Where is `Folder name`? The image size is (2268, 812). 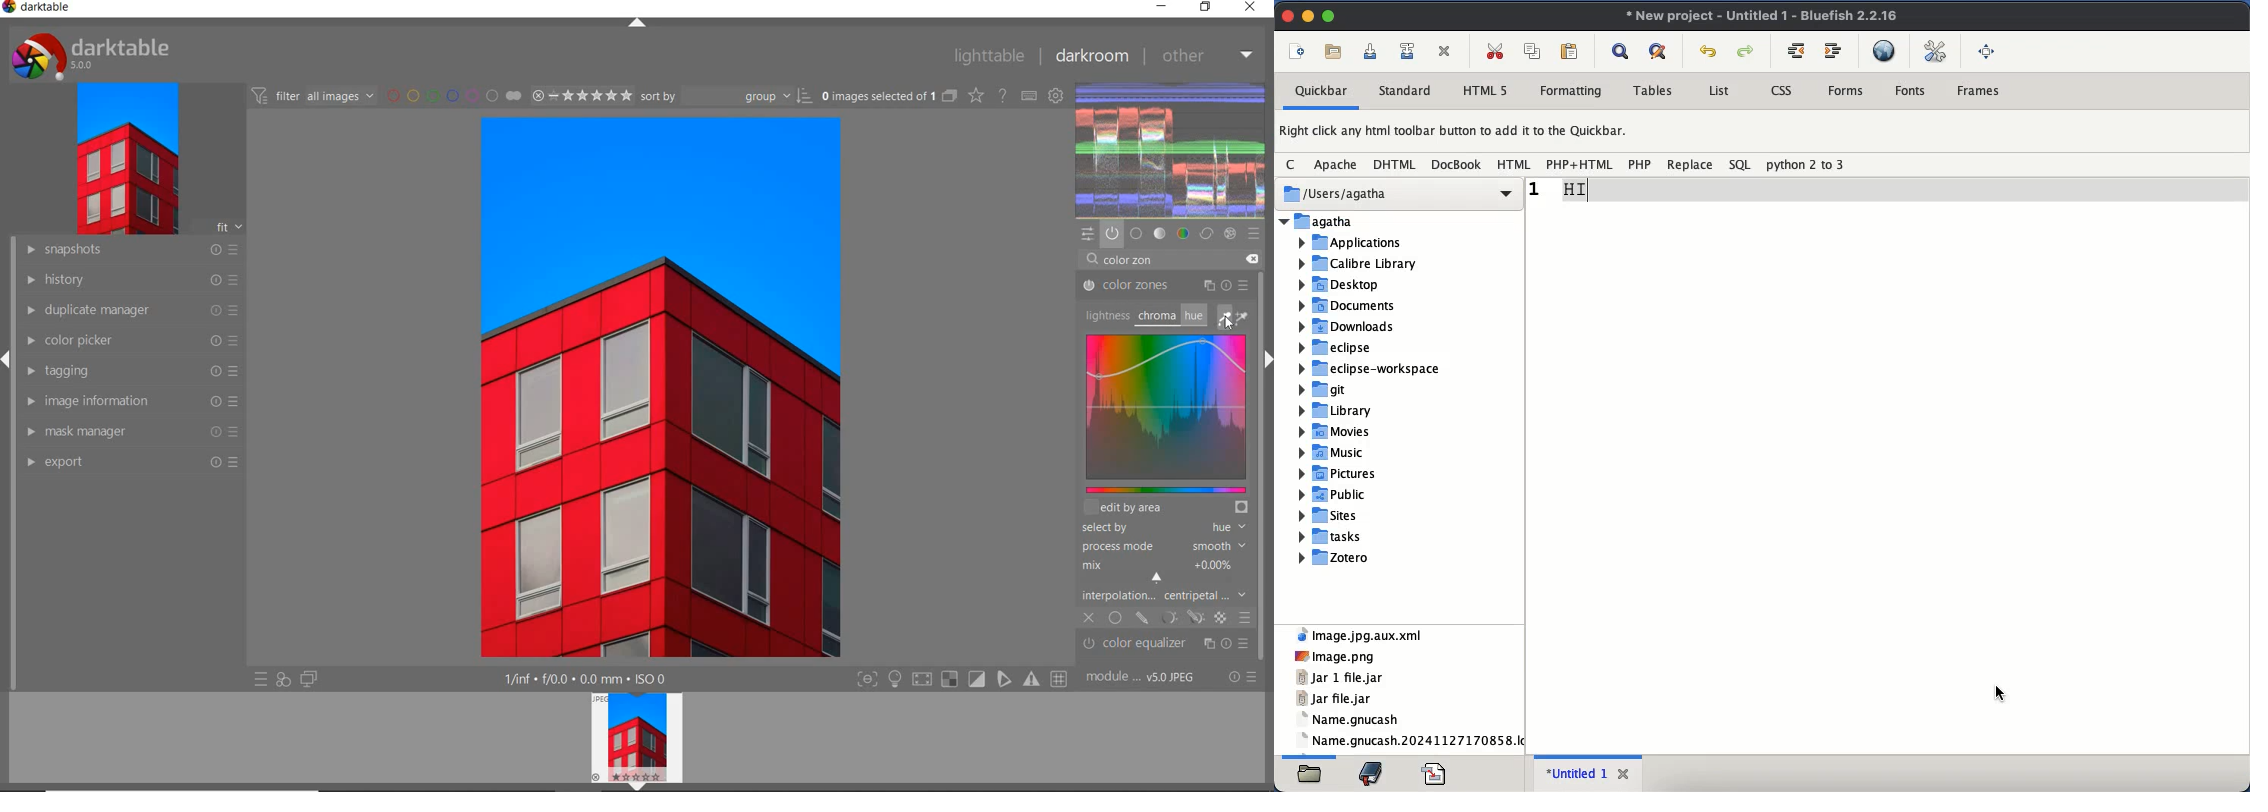
Folder name is located at coordinates (1343, 221).